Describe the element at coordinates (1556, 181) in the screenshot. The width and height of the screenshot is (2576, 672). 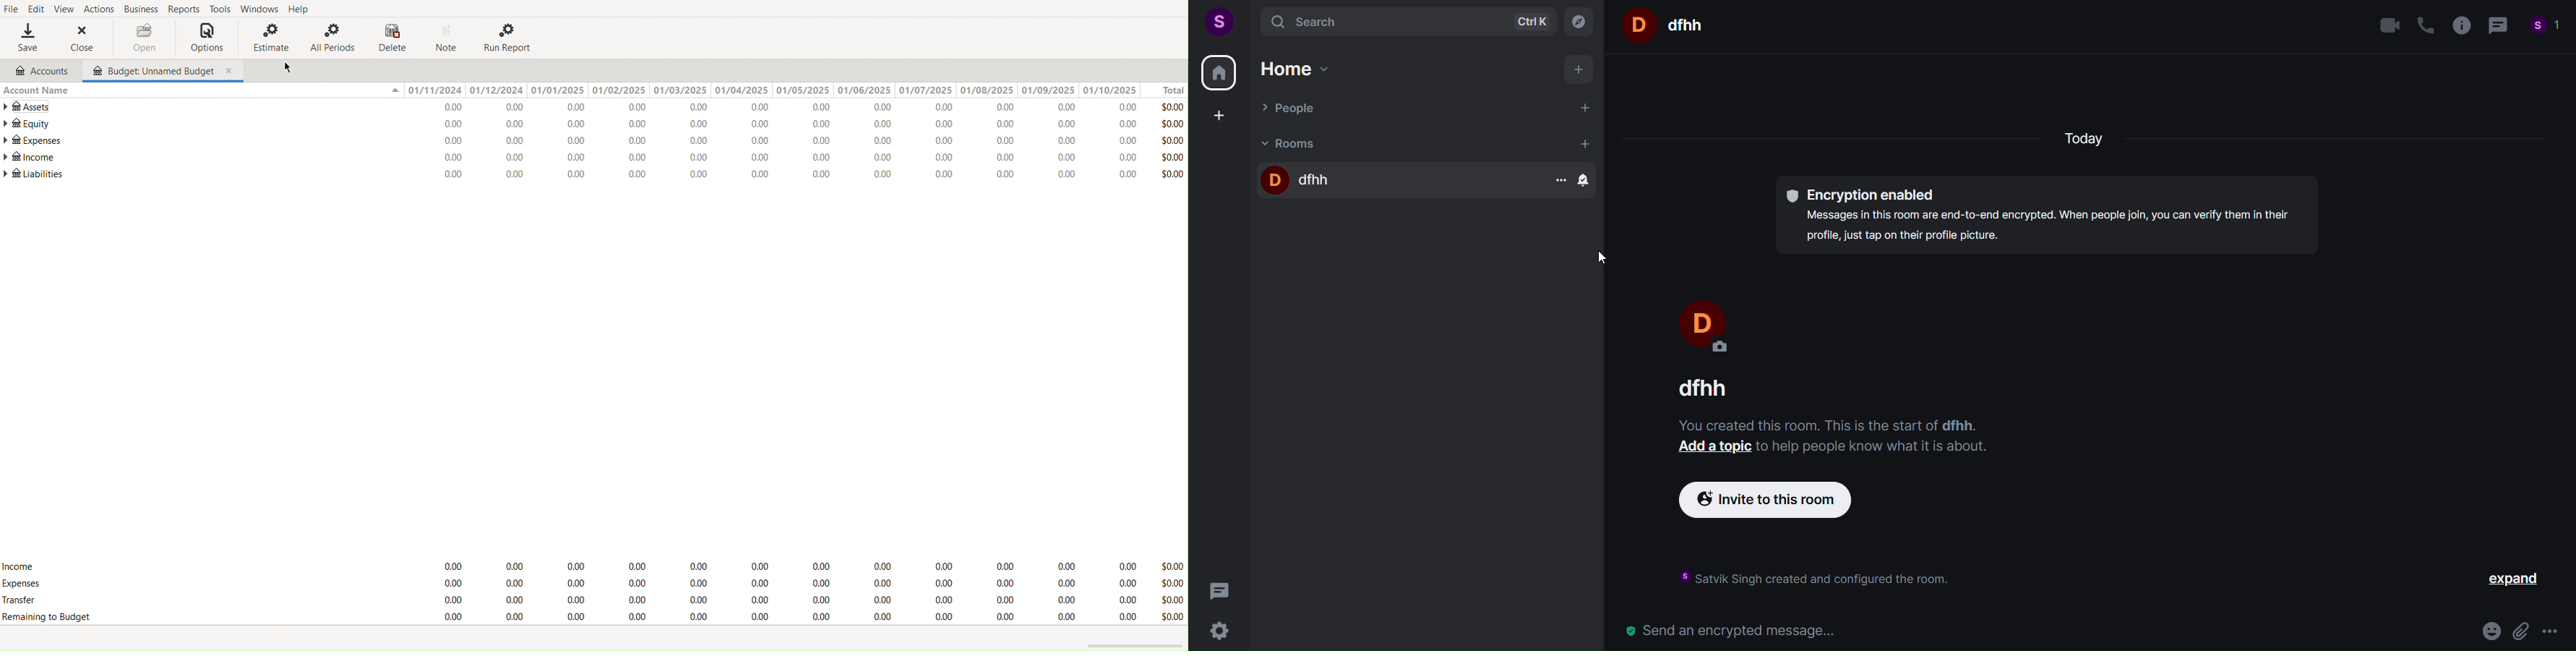
I see `room option` at that location.